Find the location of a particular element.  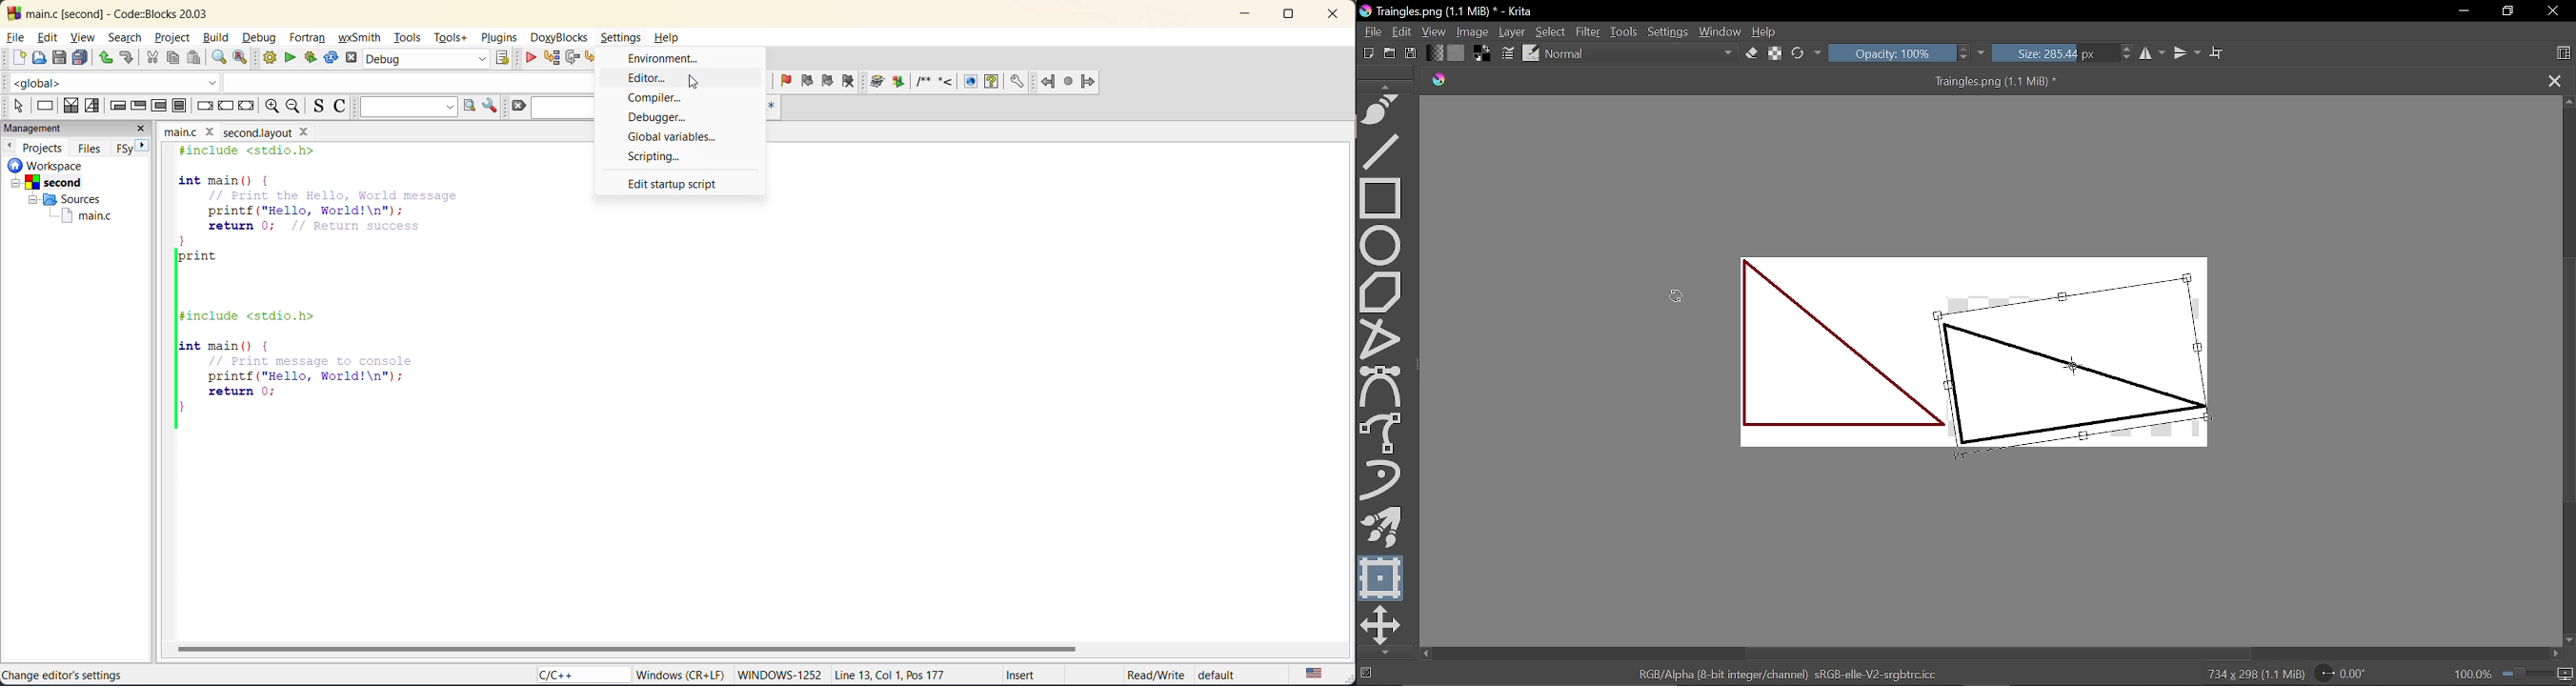

plugins is located at coordinates (497, 38).